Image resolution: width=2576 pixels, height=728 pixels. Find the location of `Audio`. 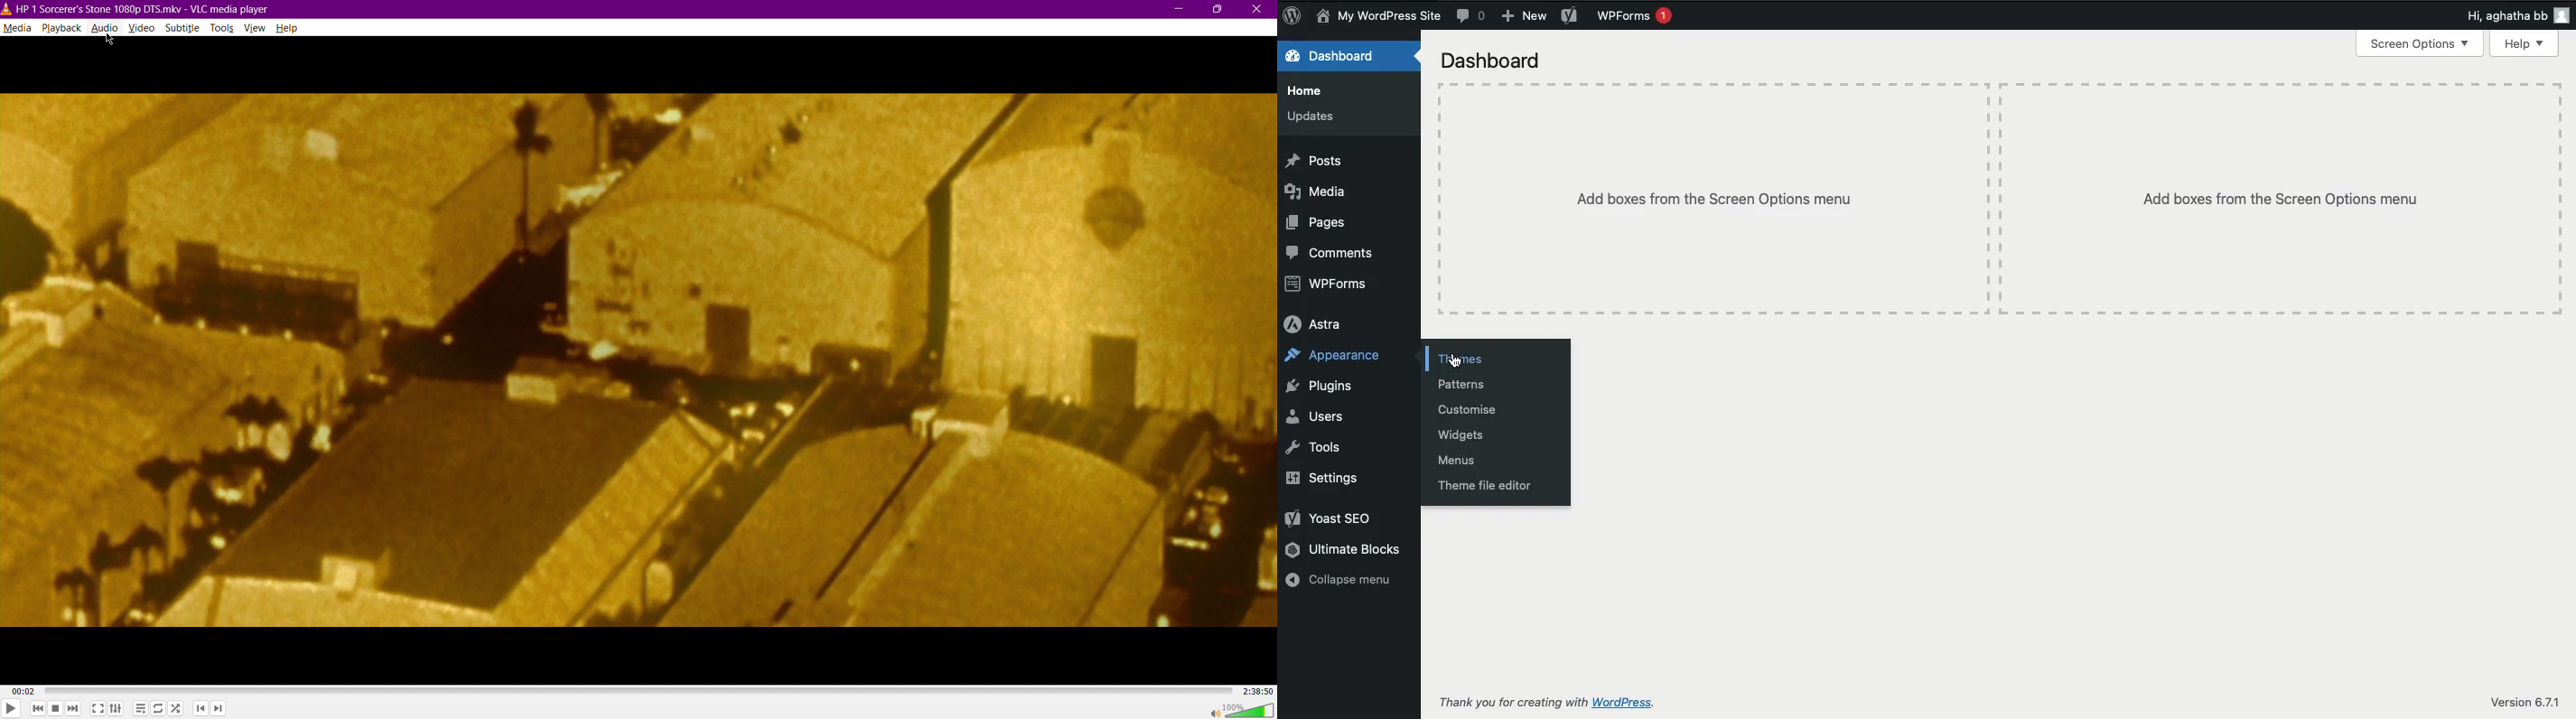

Audio is located at coordinates (105, 29).